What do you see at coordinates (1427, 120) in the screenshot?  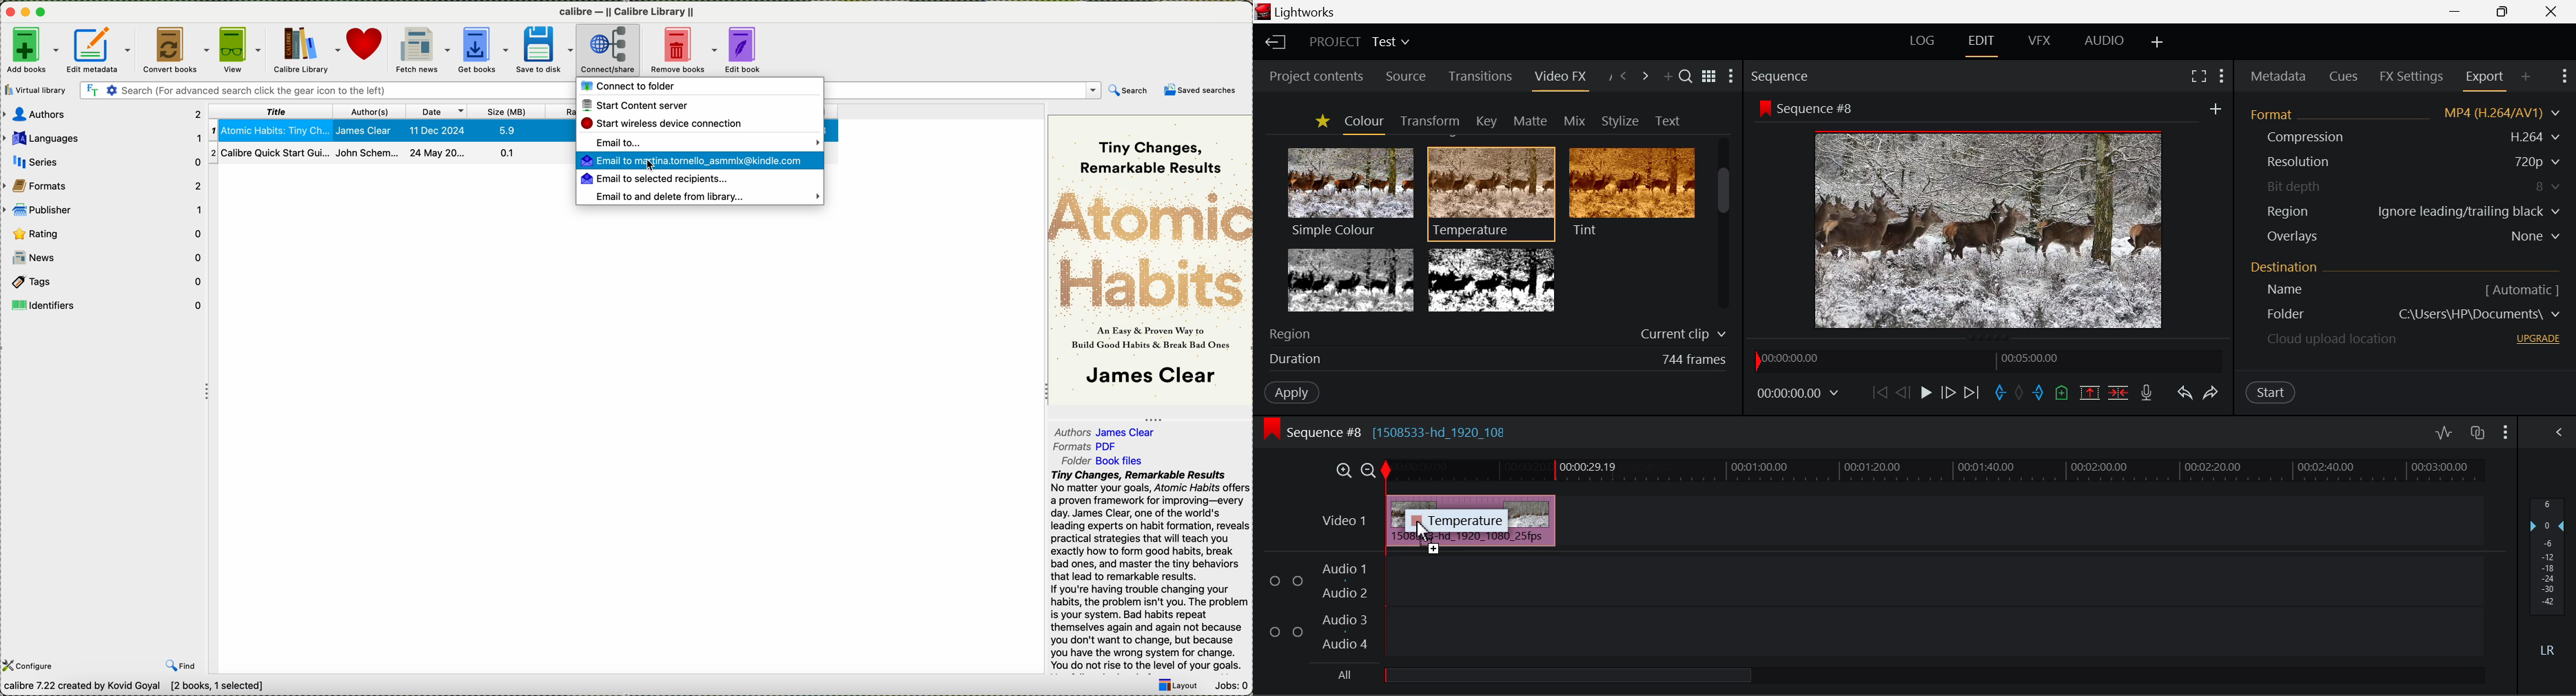 I see `Transform` at bounding box center [1427, 120].